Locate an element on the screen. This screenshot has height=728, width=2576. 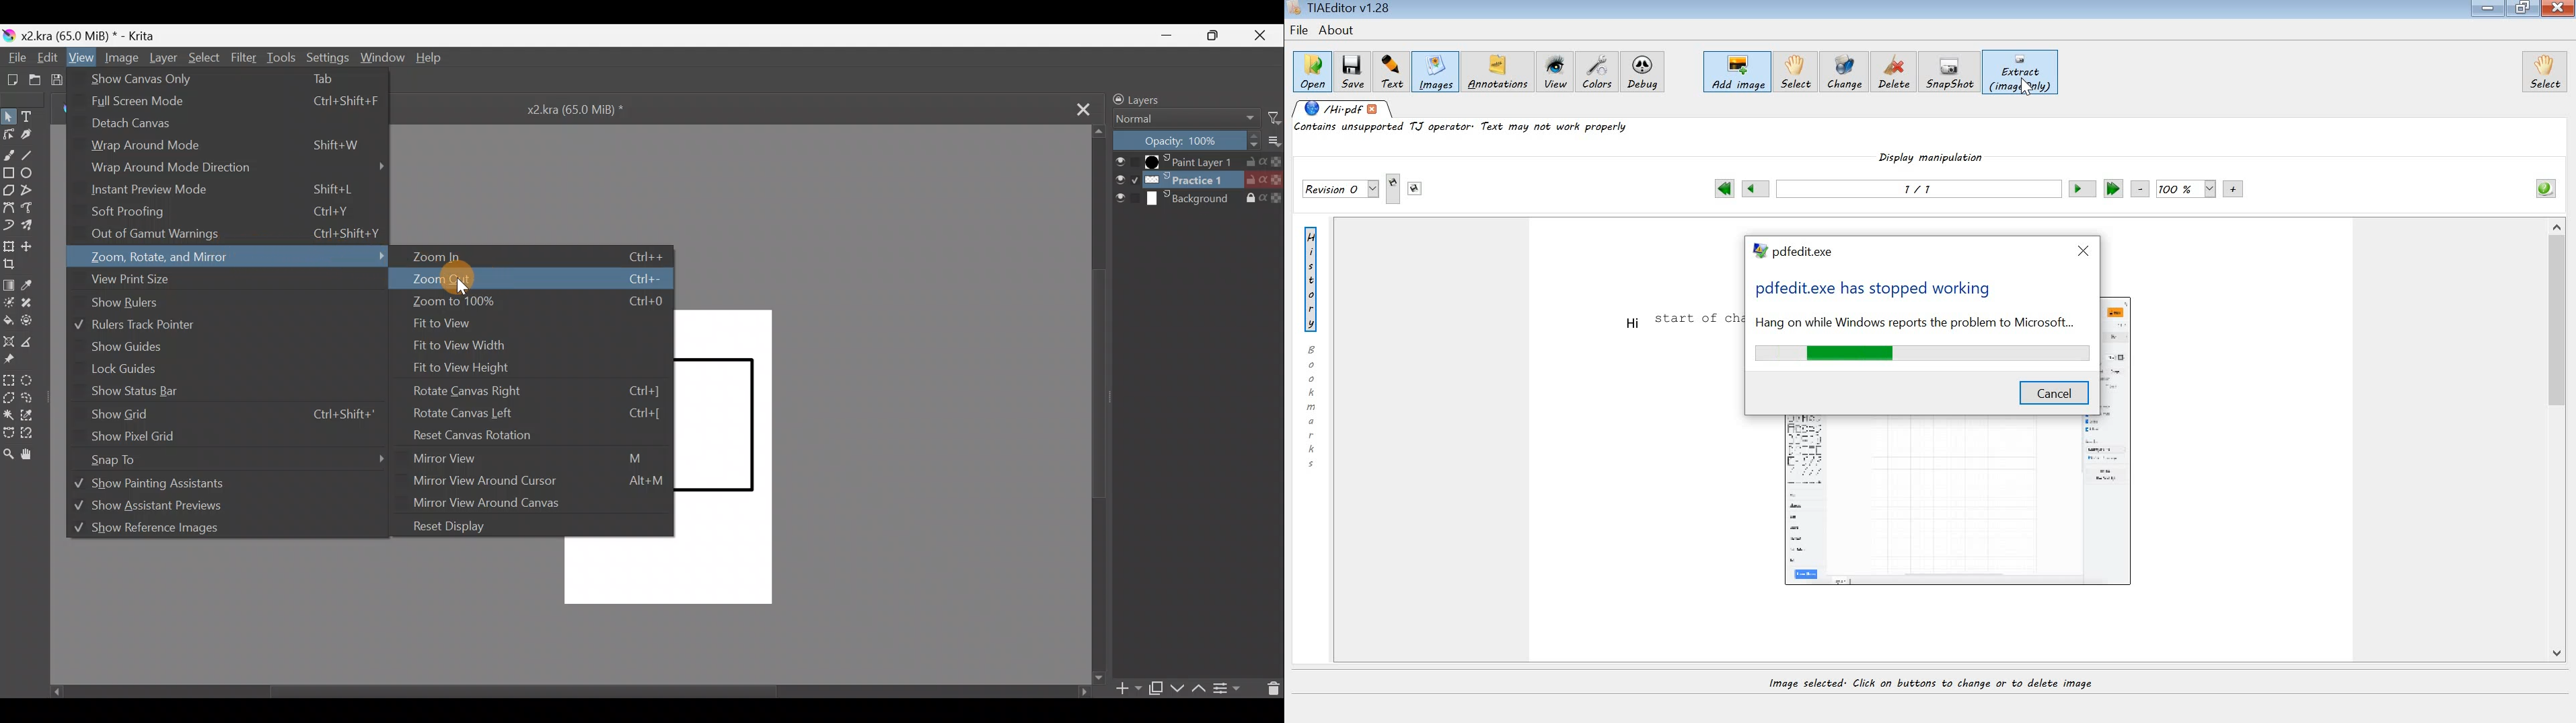
Close tab is located at coordinates (1074, 108).